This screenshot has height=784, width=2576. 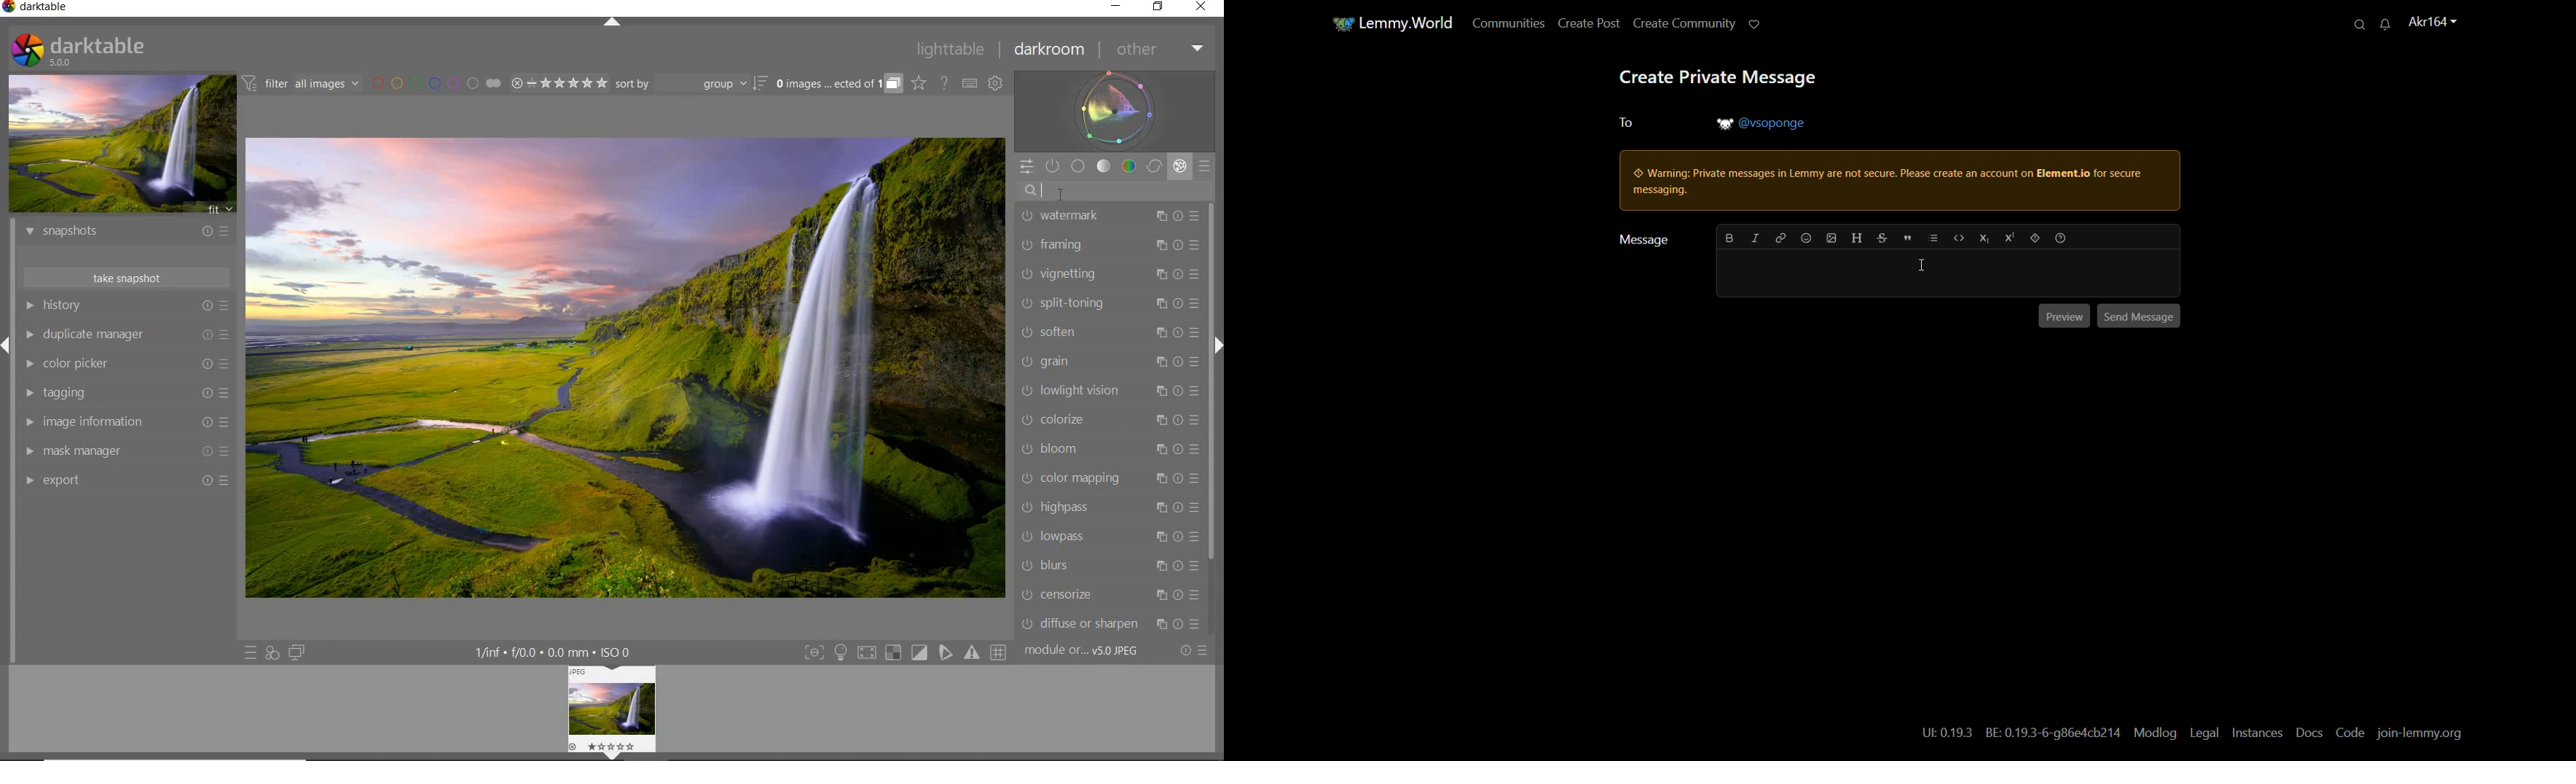 I want to click on Expand/Collapse, so click(x=614, y=756).